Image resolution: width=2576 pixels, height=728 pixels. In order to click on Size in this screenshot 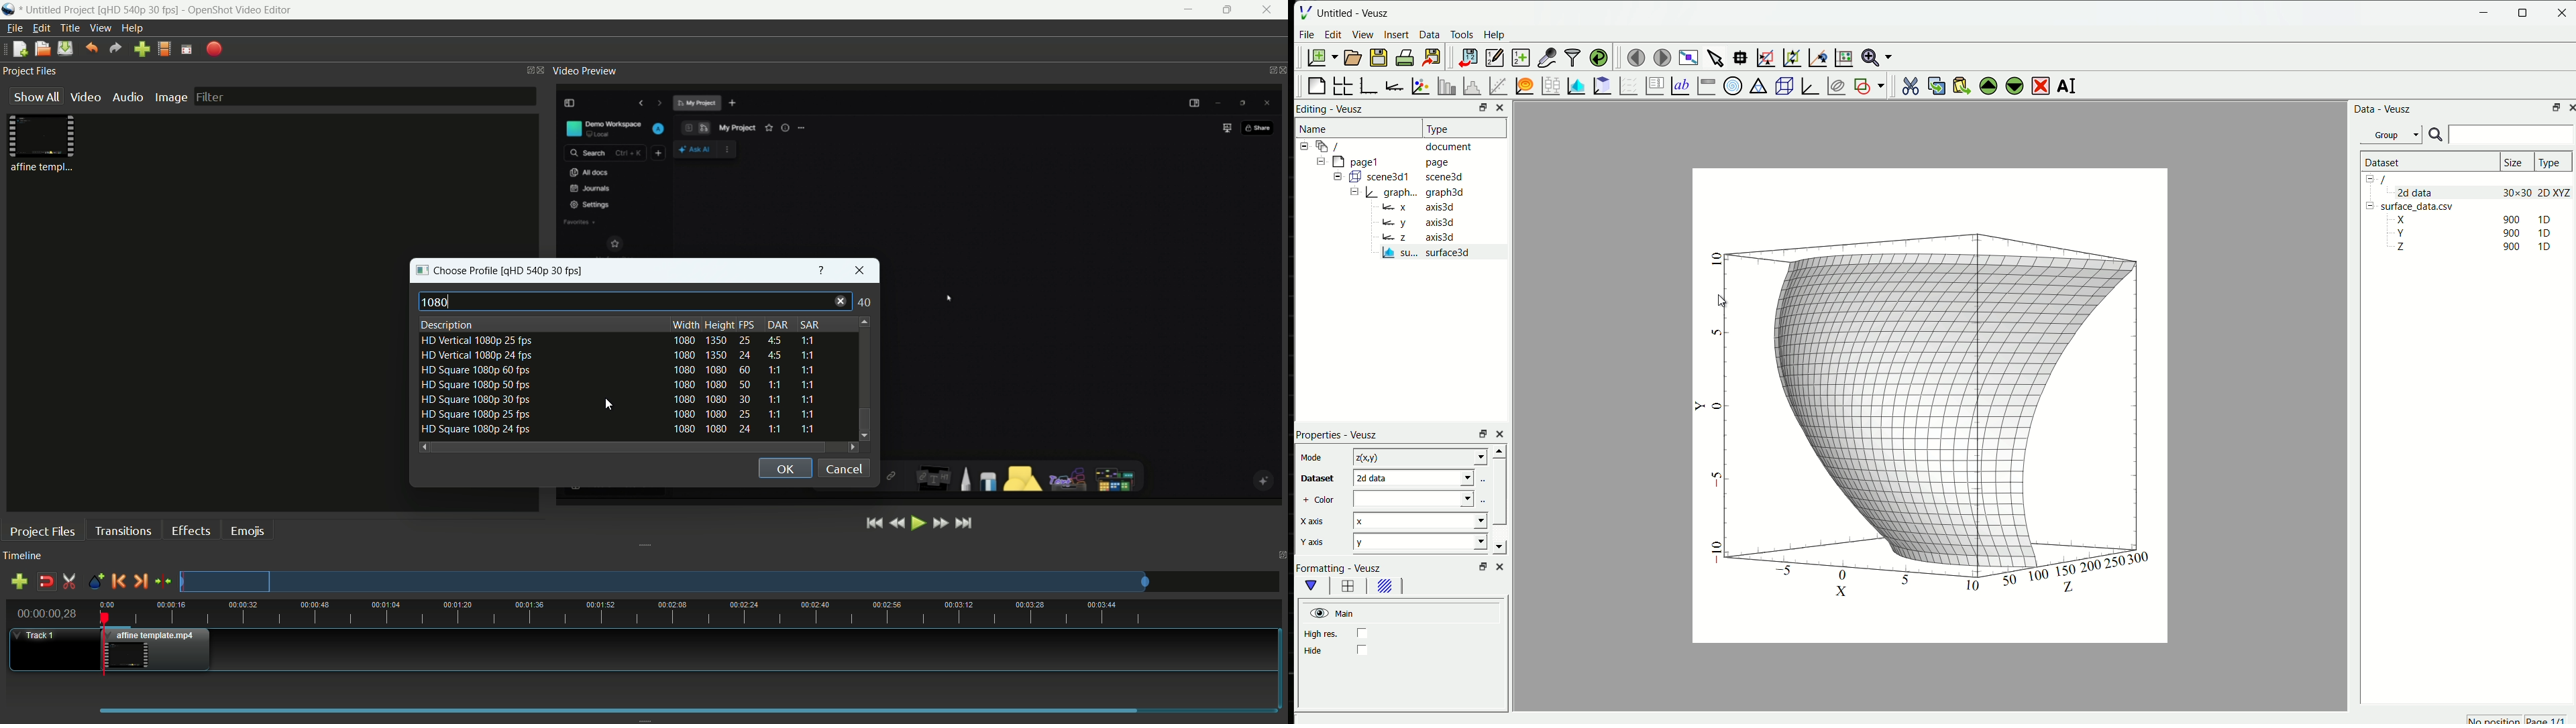, I will do `click(2515, 162)`.